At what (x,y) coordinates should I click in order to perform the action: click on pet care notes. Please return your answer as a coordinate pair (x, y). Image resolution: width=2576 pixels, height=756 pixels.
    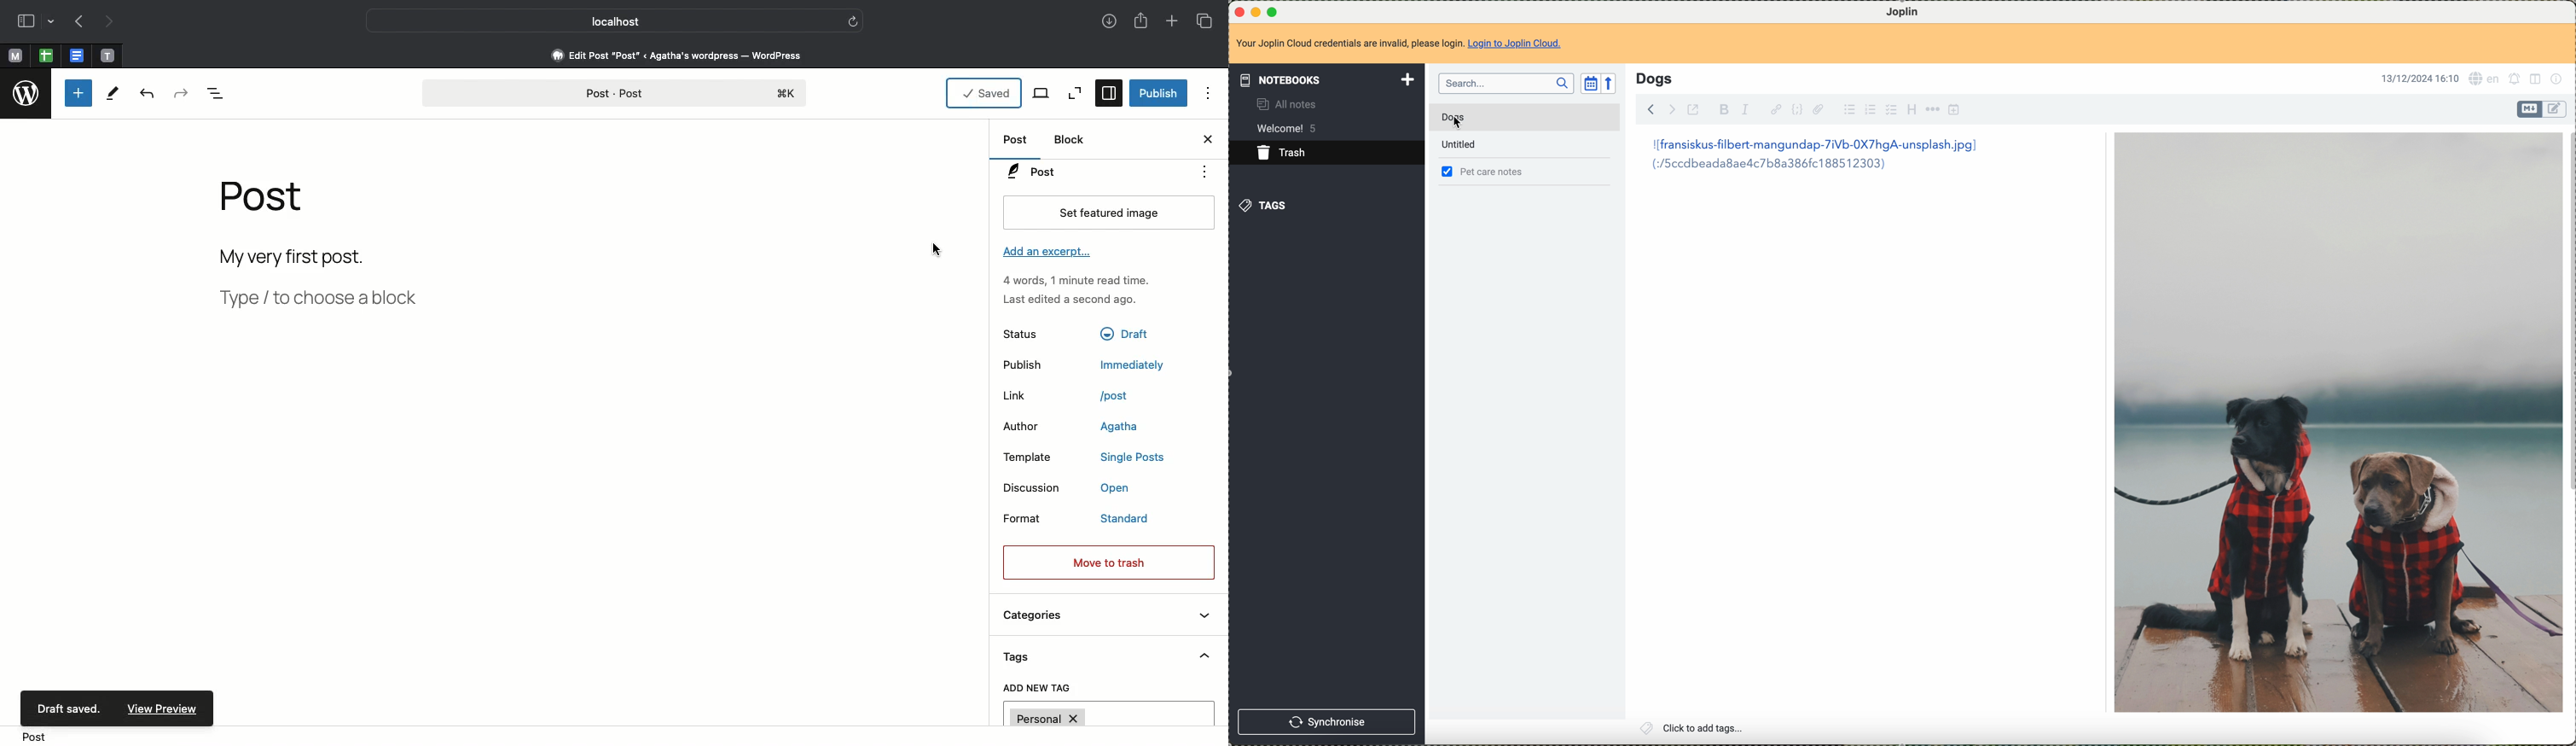
    Looking at the image, I should click on (1494, 171).